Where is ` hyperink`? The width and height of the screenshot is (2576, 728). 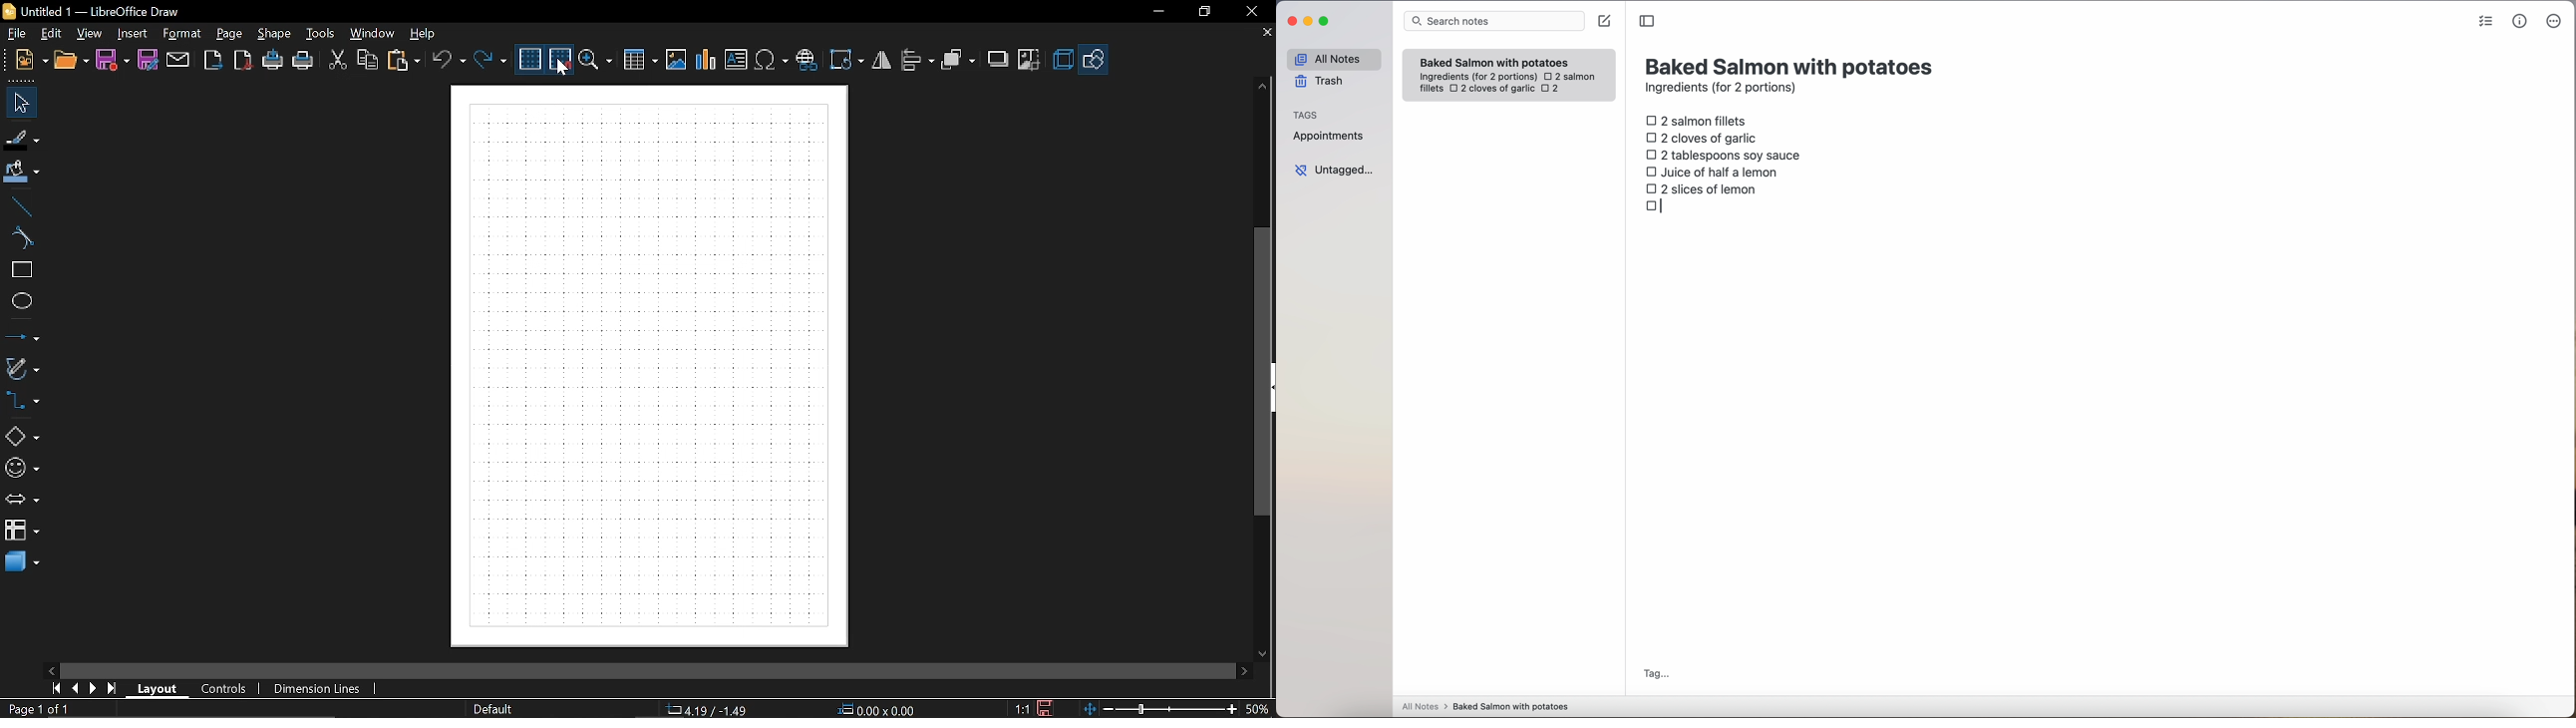  hyperink is located at coordinates (806, 58).